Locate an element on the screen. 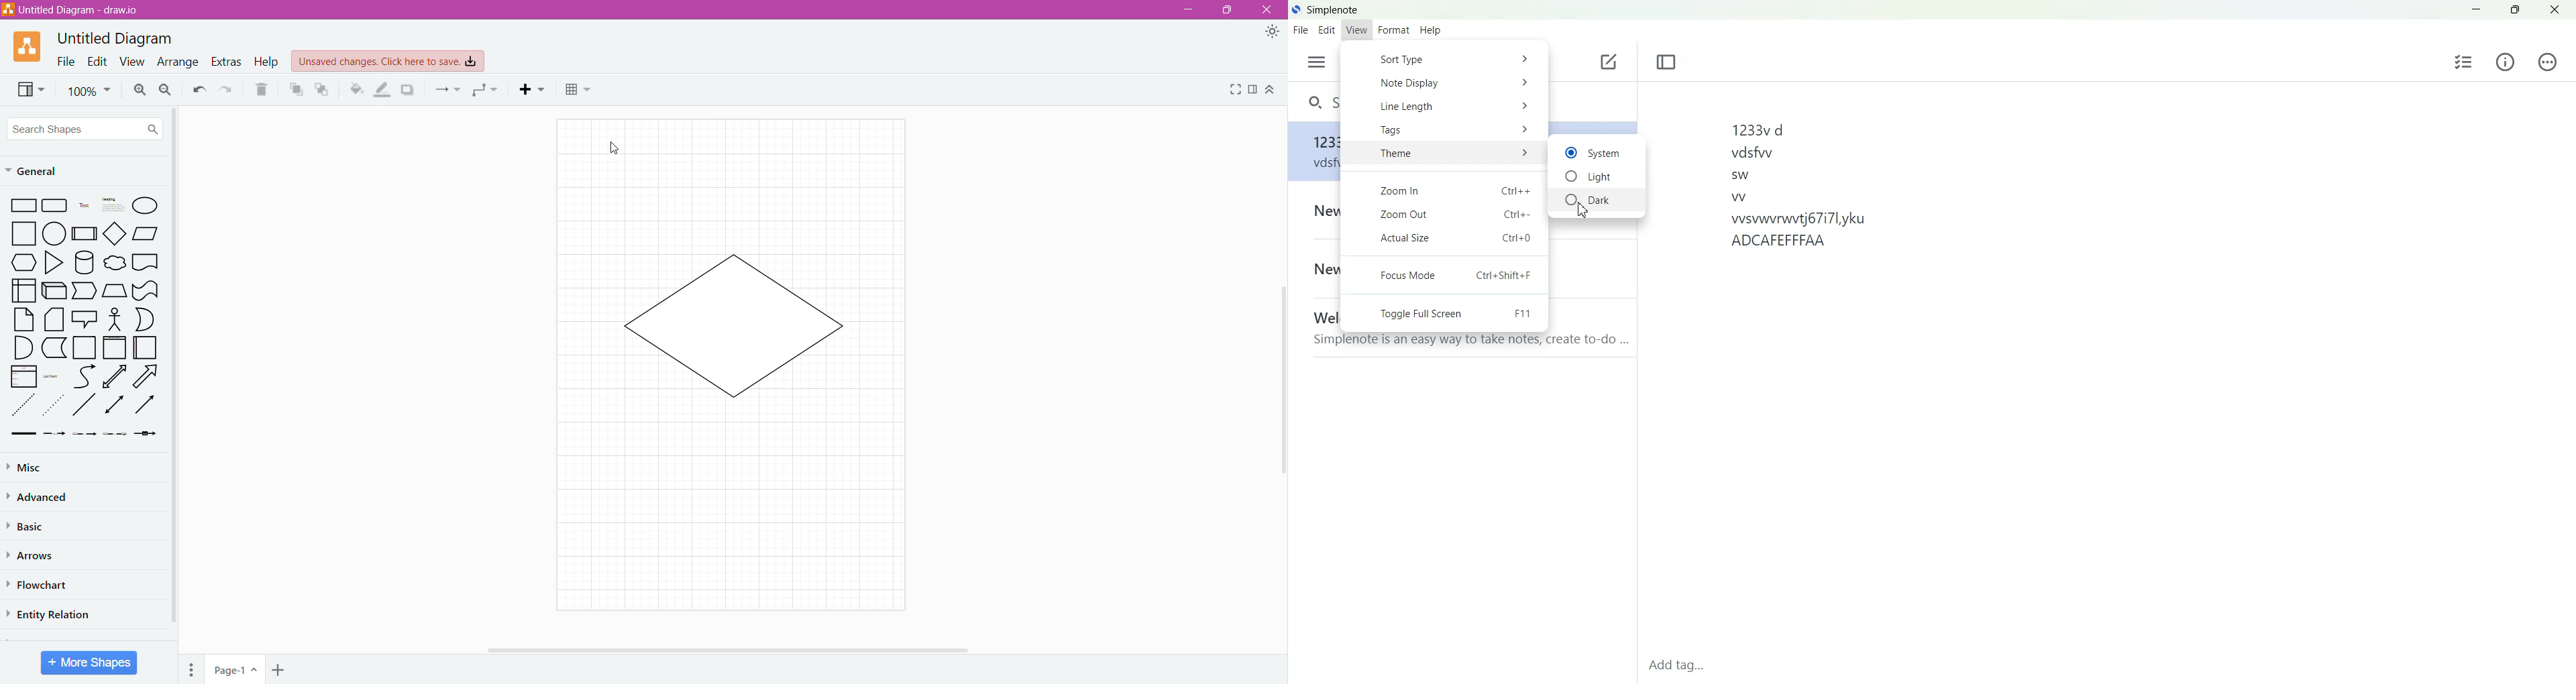 The image size is (2576, 700). Appearance is located at coordinates (1275, 34).